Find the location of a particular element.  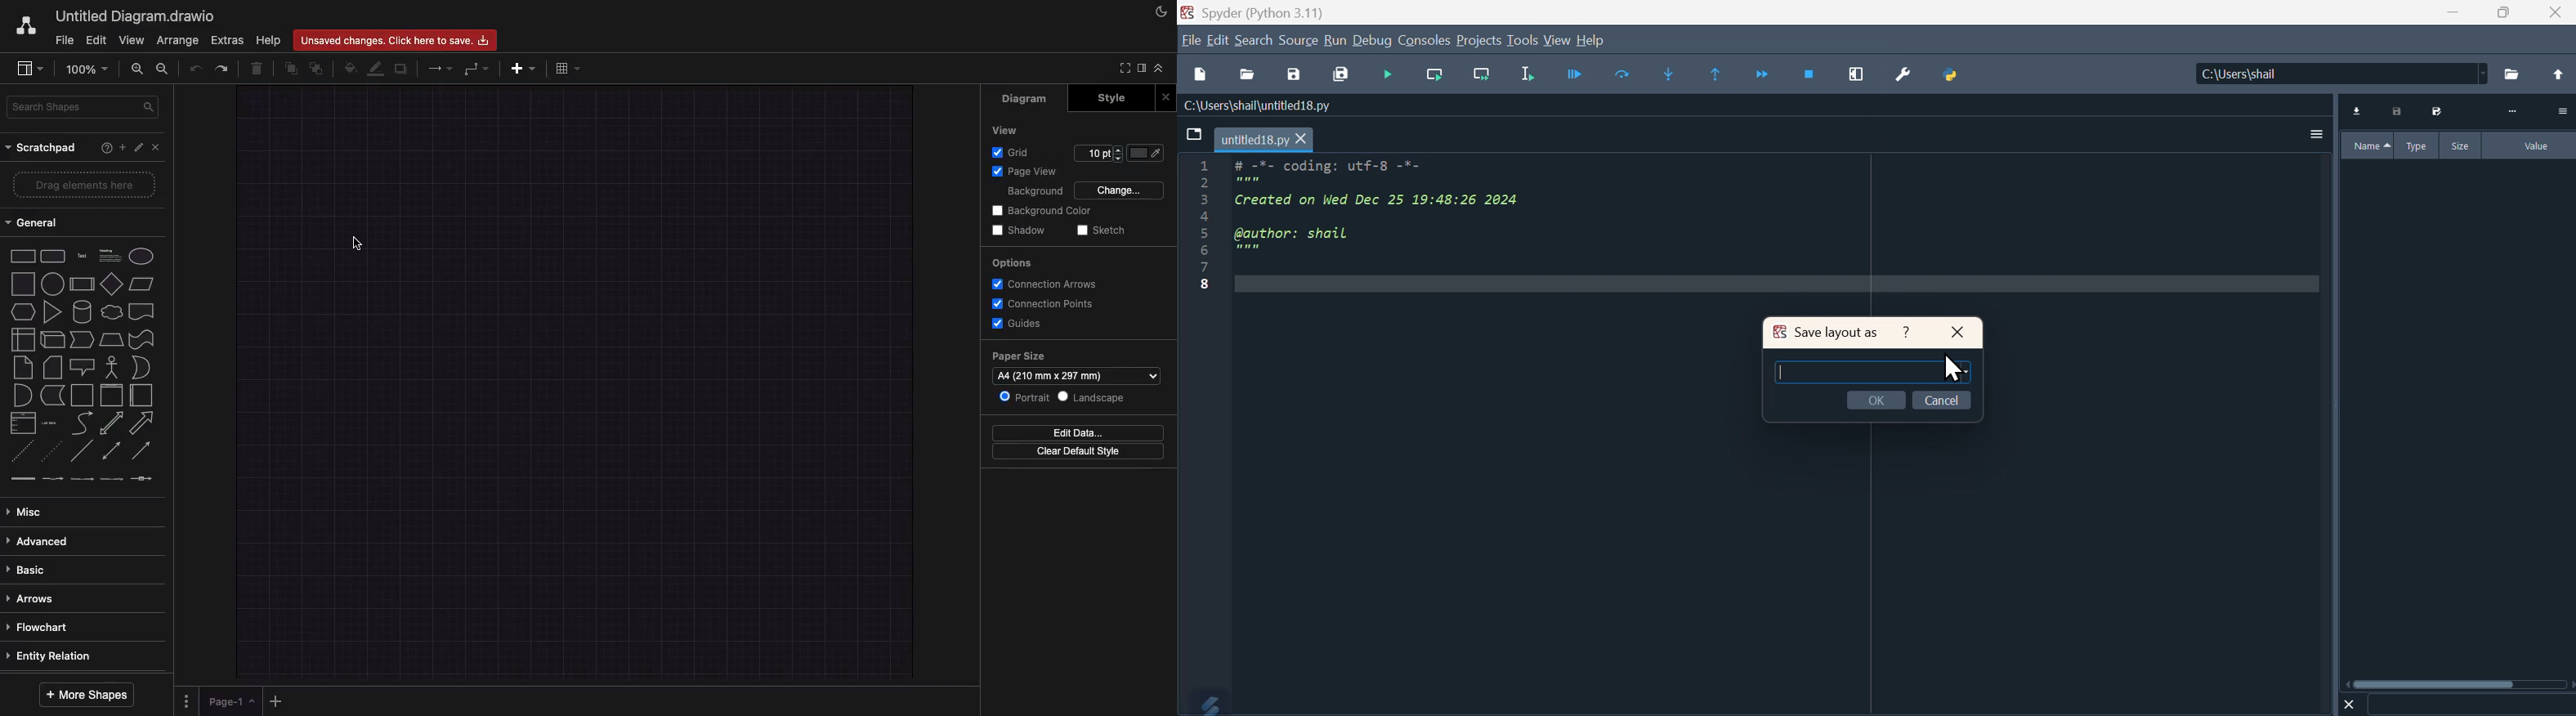

File is located at coordinates (1191, 40).